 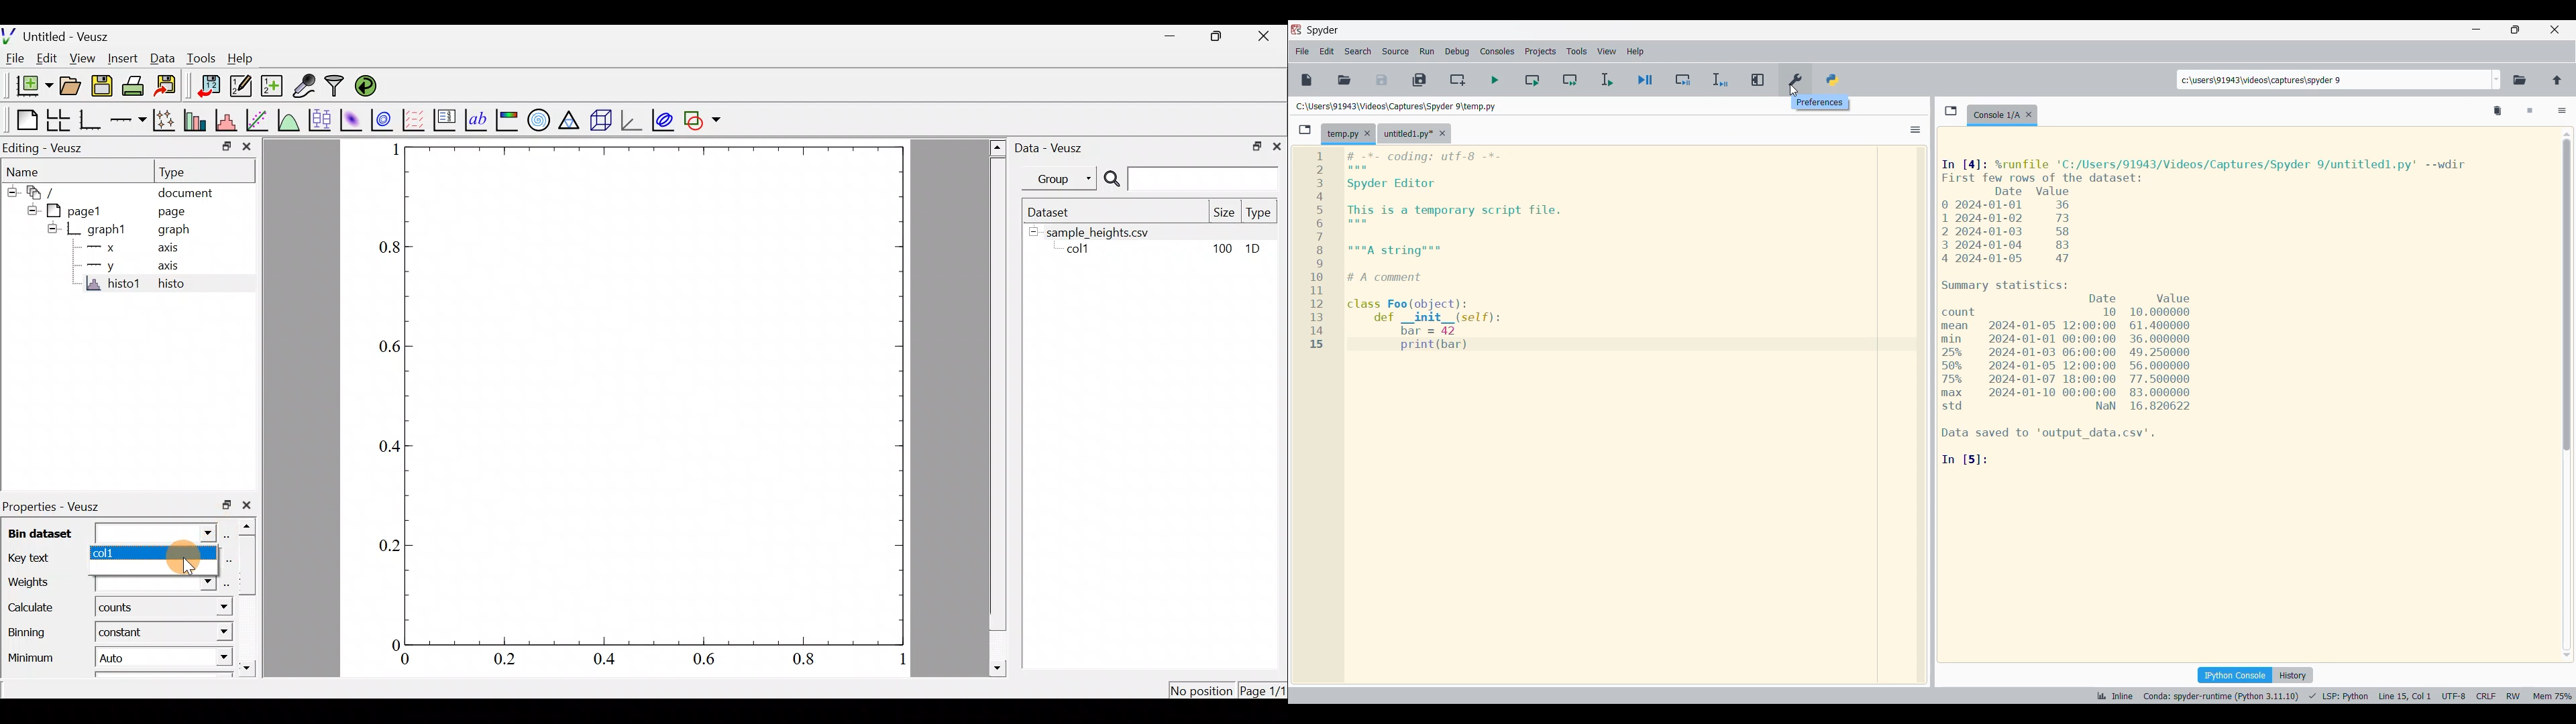 I want to click on Tools menu, so click(x=1576, y=52).